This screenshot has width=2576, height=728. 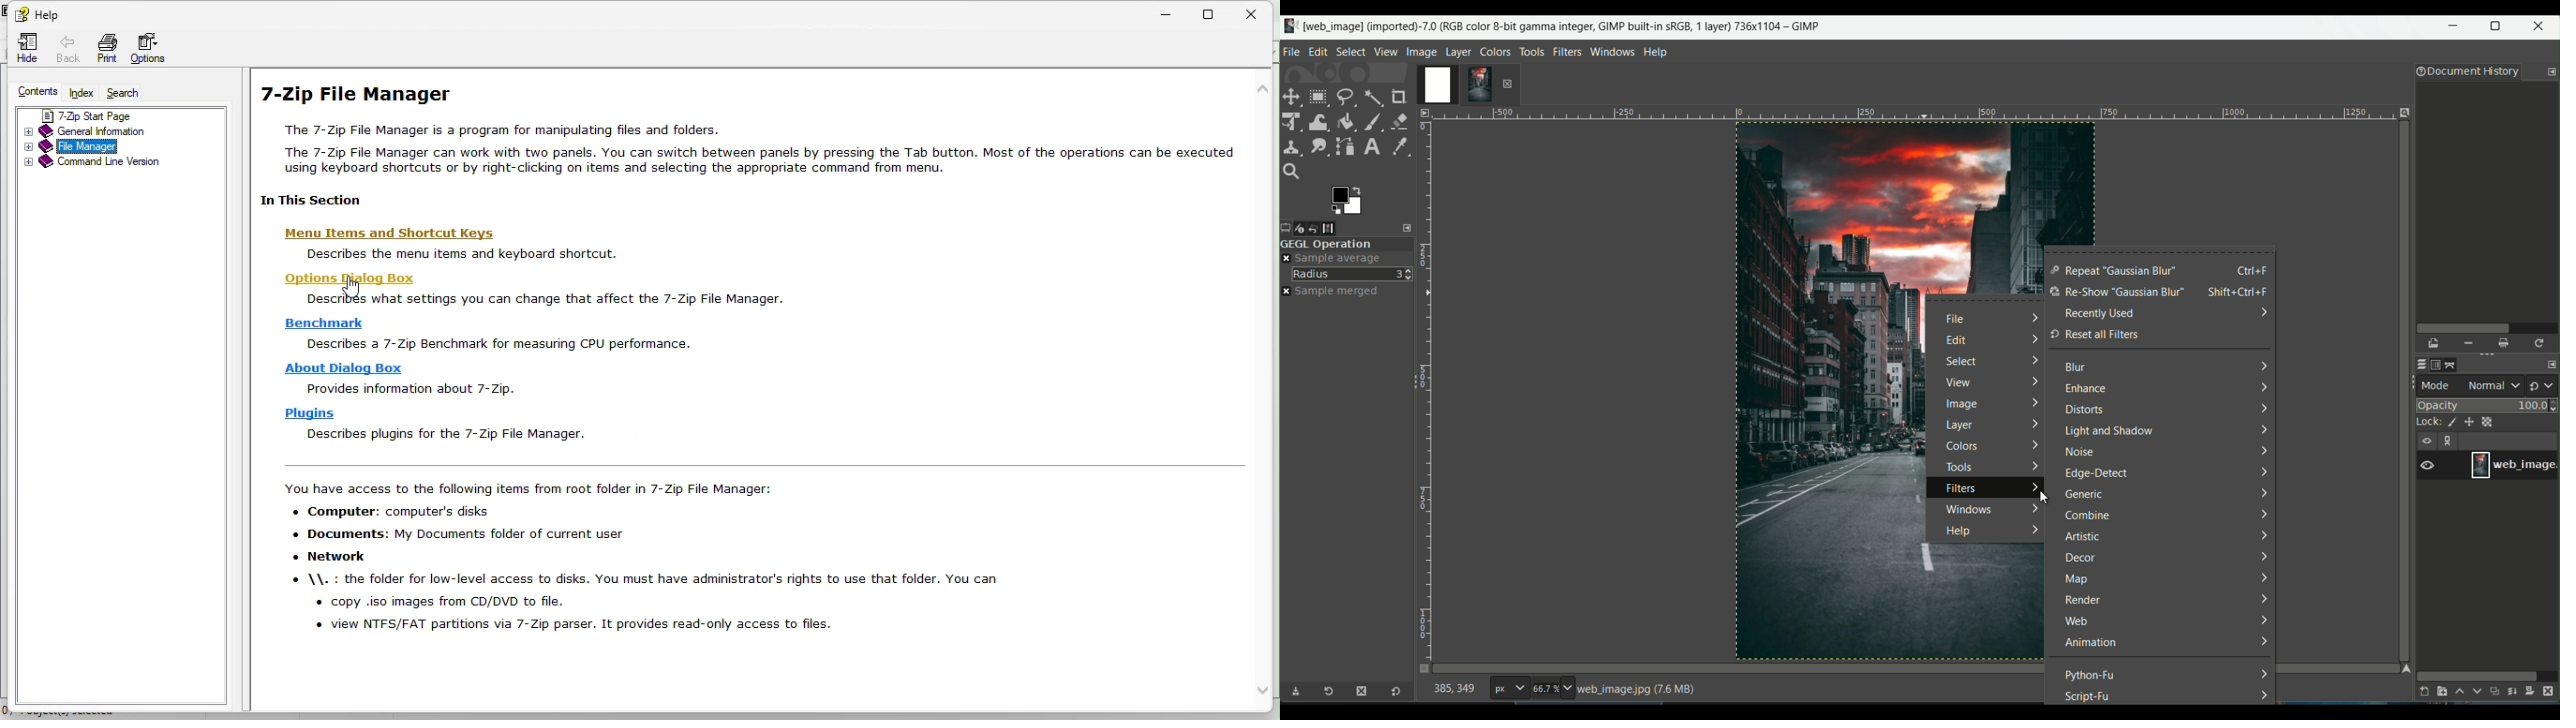 I want to click on scroll bar, so click(x=2485, y=327).